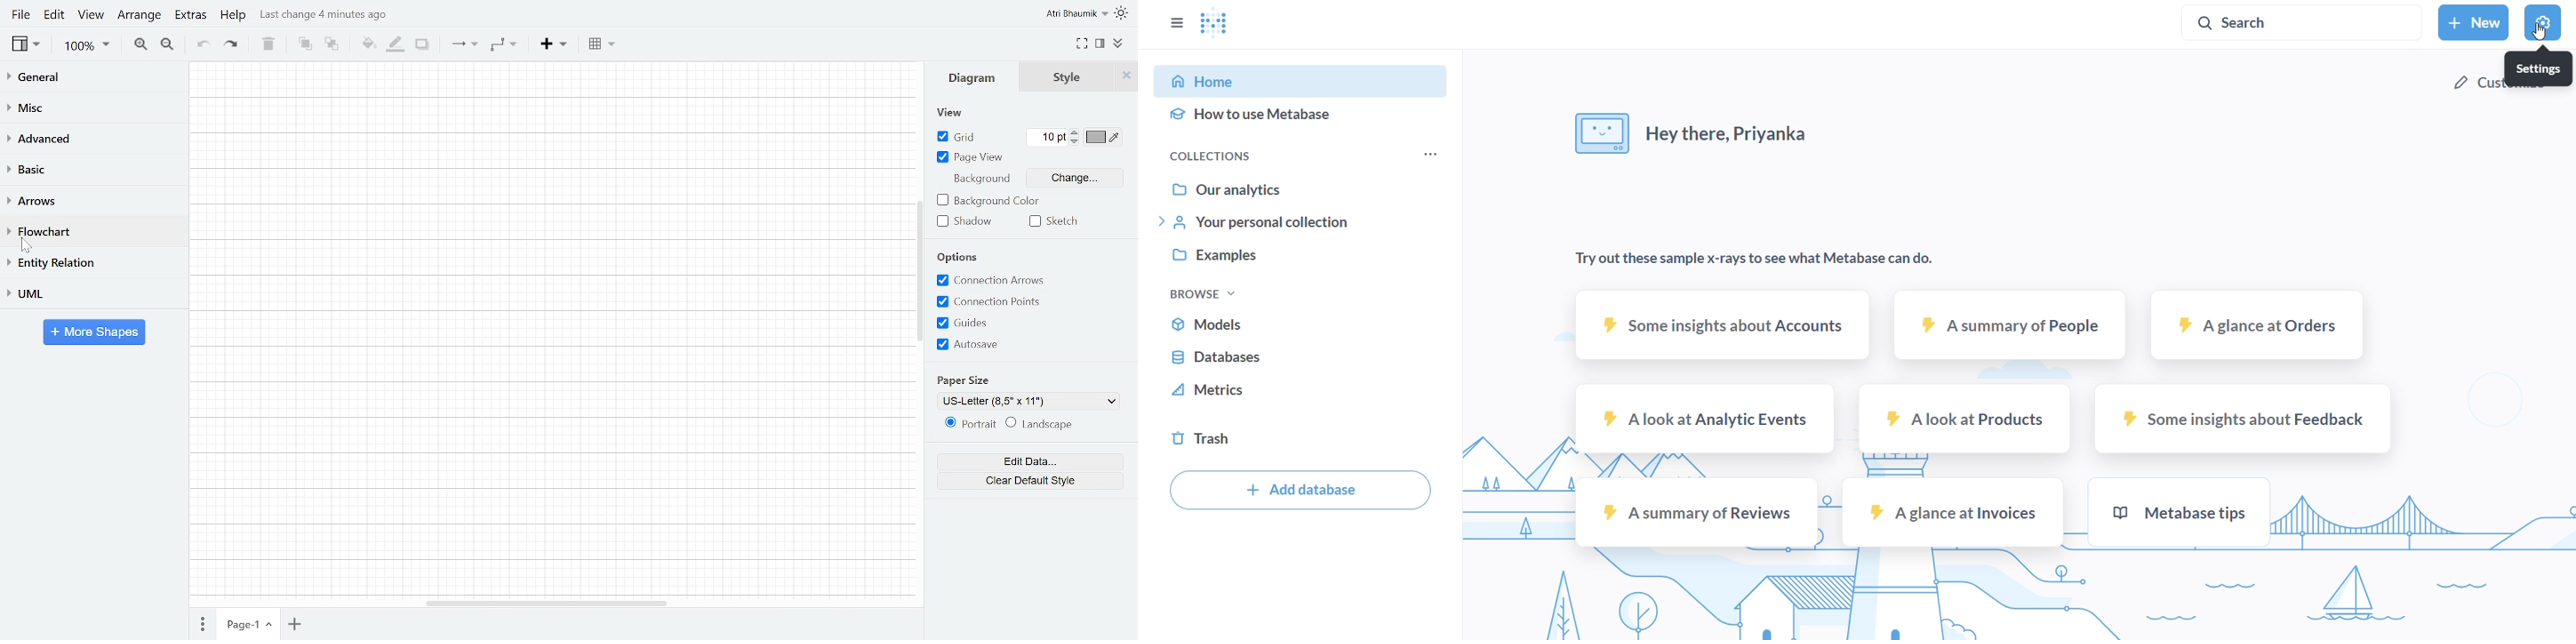 The height and width of the screenshot is (644, 2576). What do you see at coordinates (1304, 256) in the screenshot?
I see `examples` at bounding box center [1304, 256].